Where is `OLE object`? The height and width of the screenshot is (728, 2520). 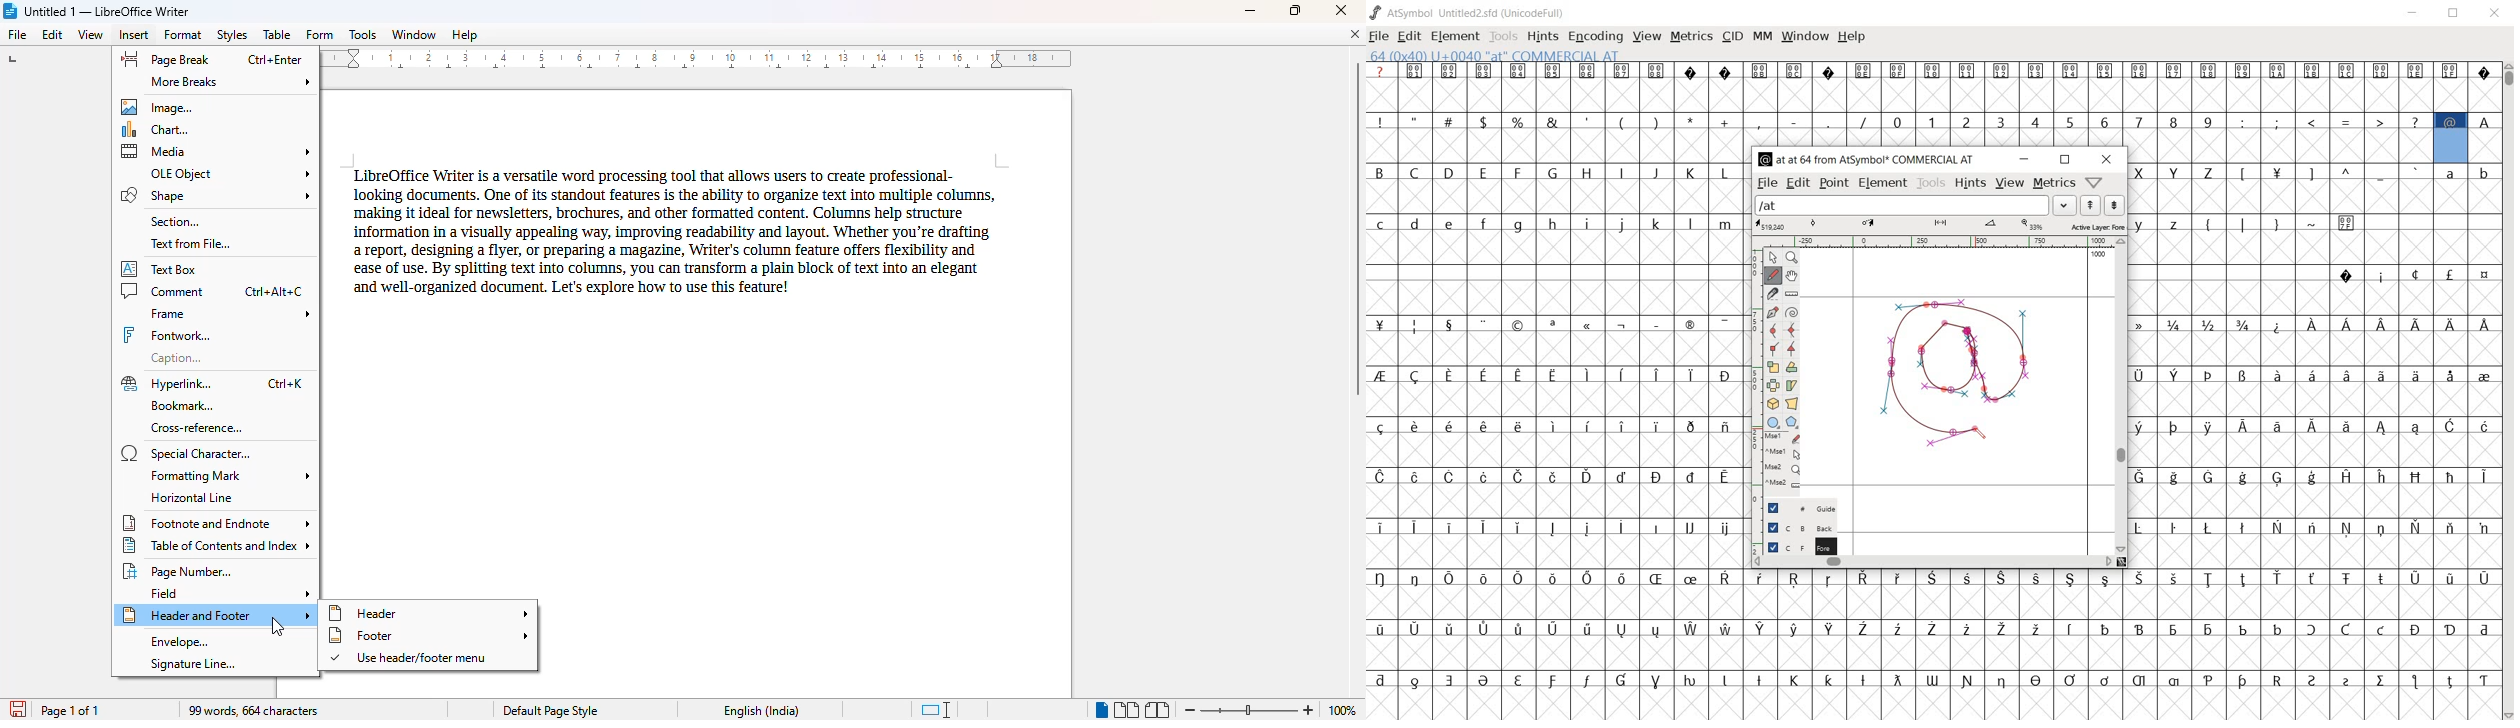
OLE object is located at coordinates (230, 173).